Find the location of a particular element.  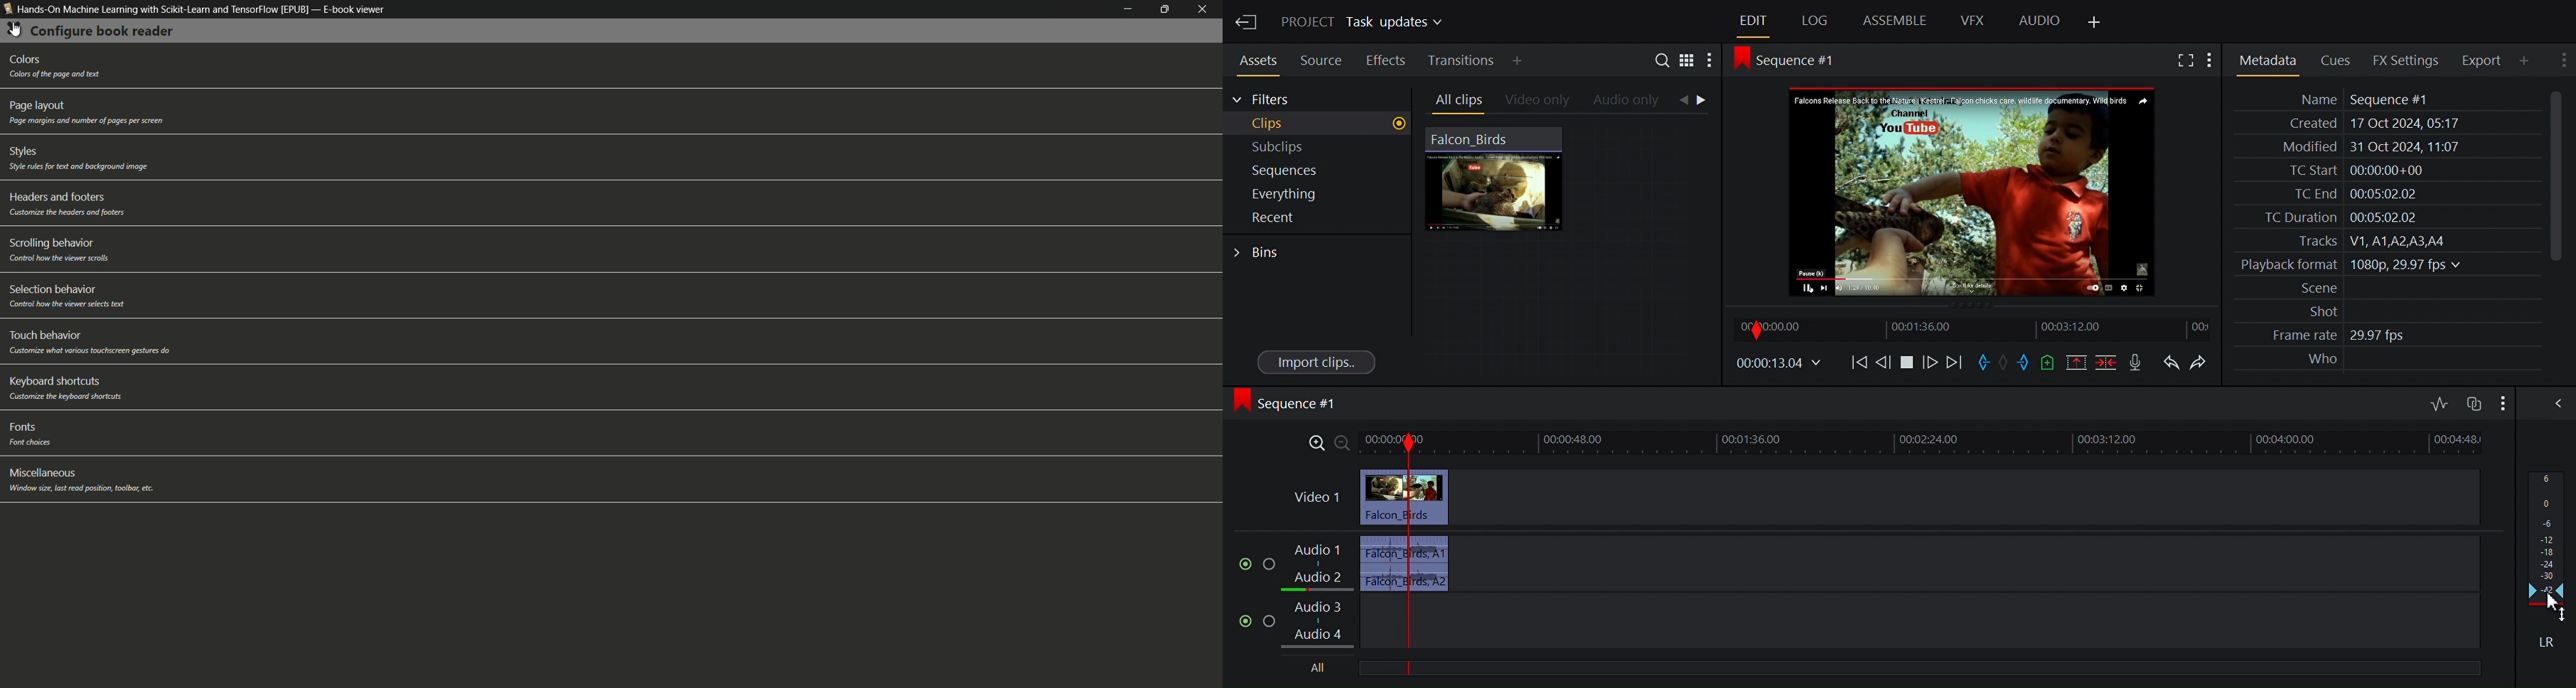

Show/Hide Full audio mix is located at coordinates (2552, 402).